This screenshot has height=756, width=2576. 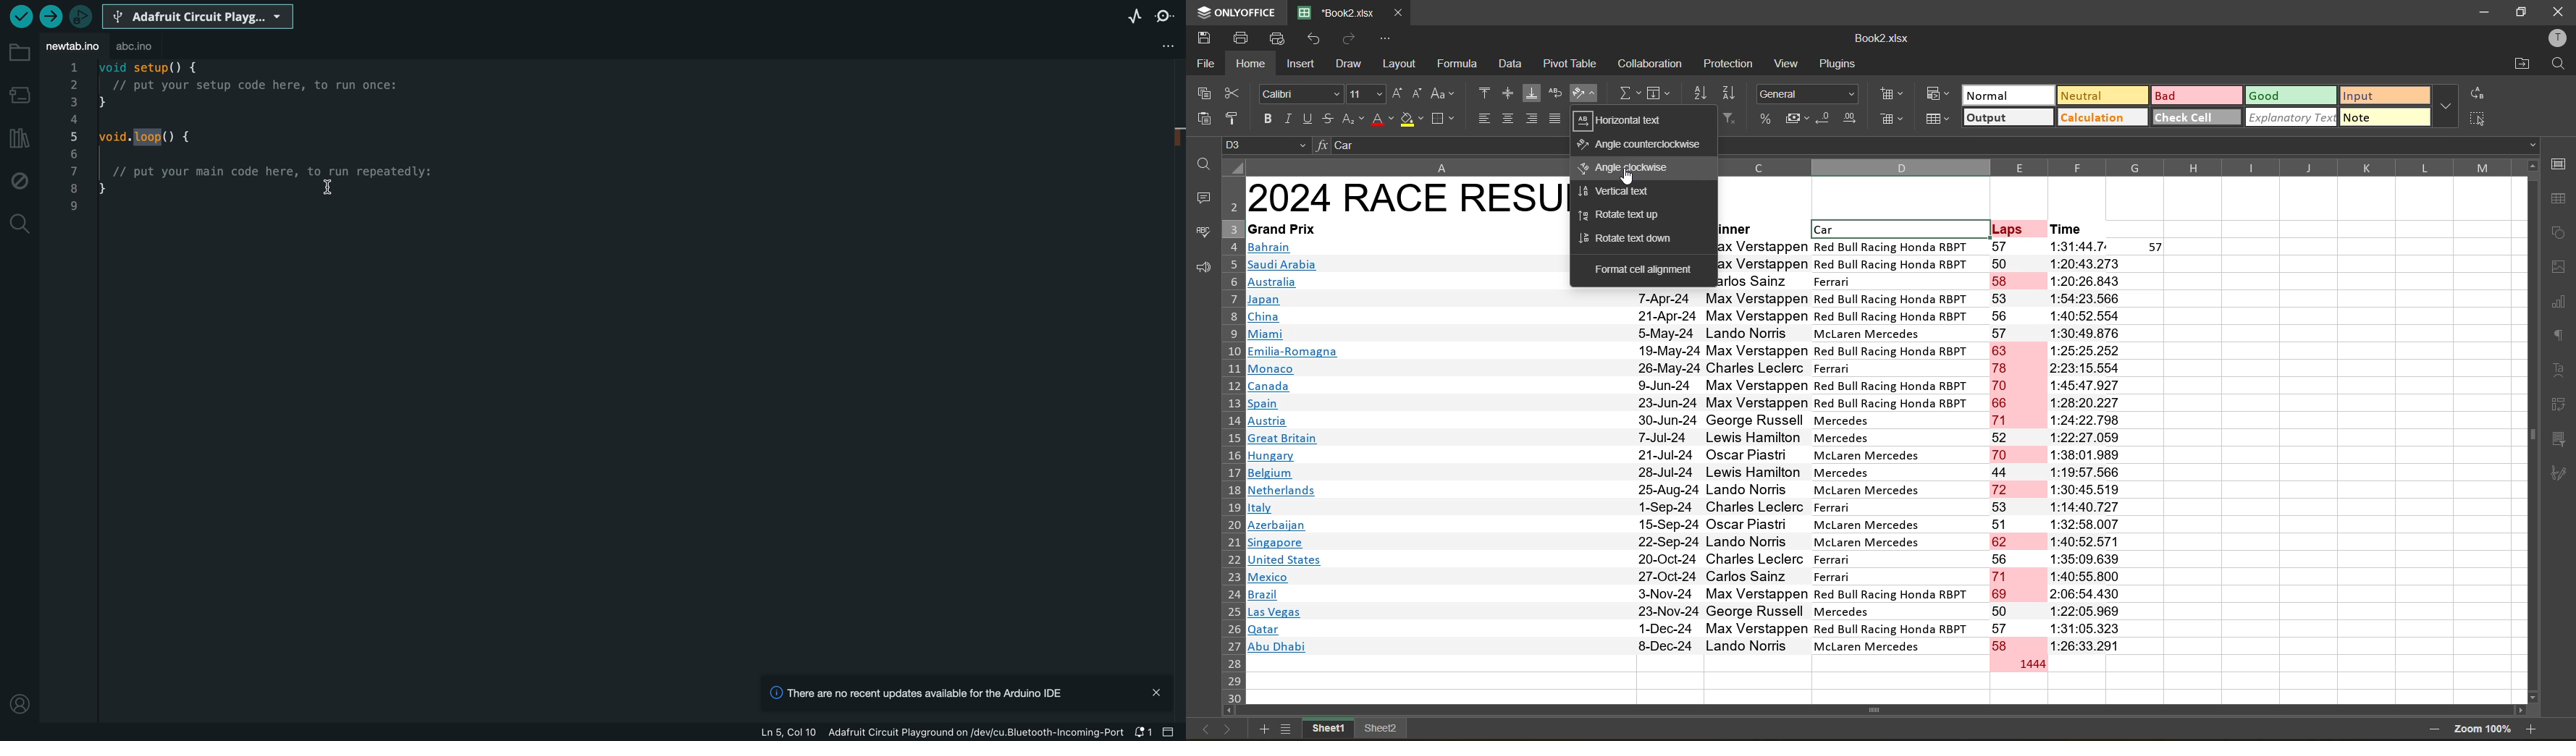 What do you see at coordinates (2120, 166) in the screenshot?
I see `column names` at bounding box center [2120, 166].